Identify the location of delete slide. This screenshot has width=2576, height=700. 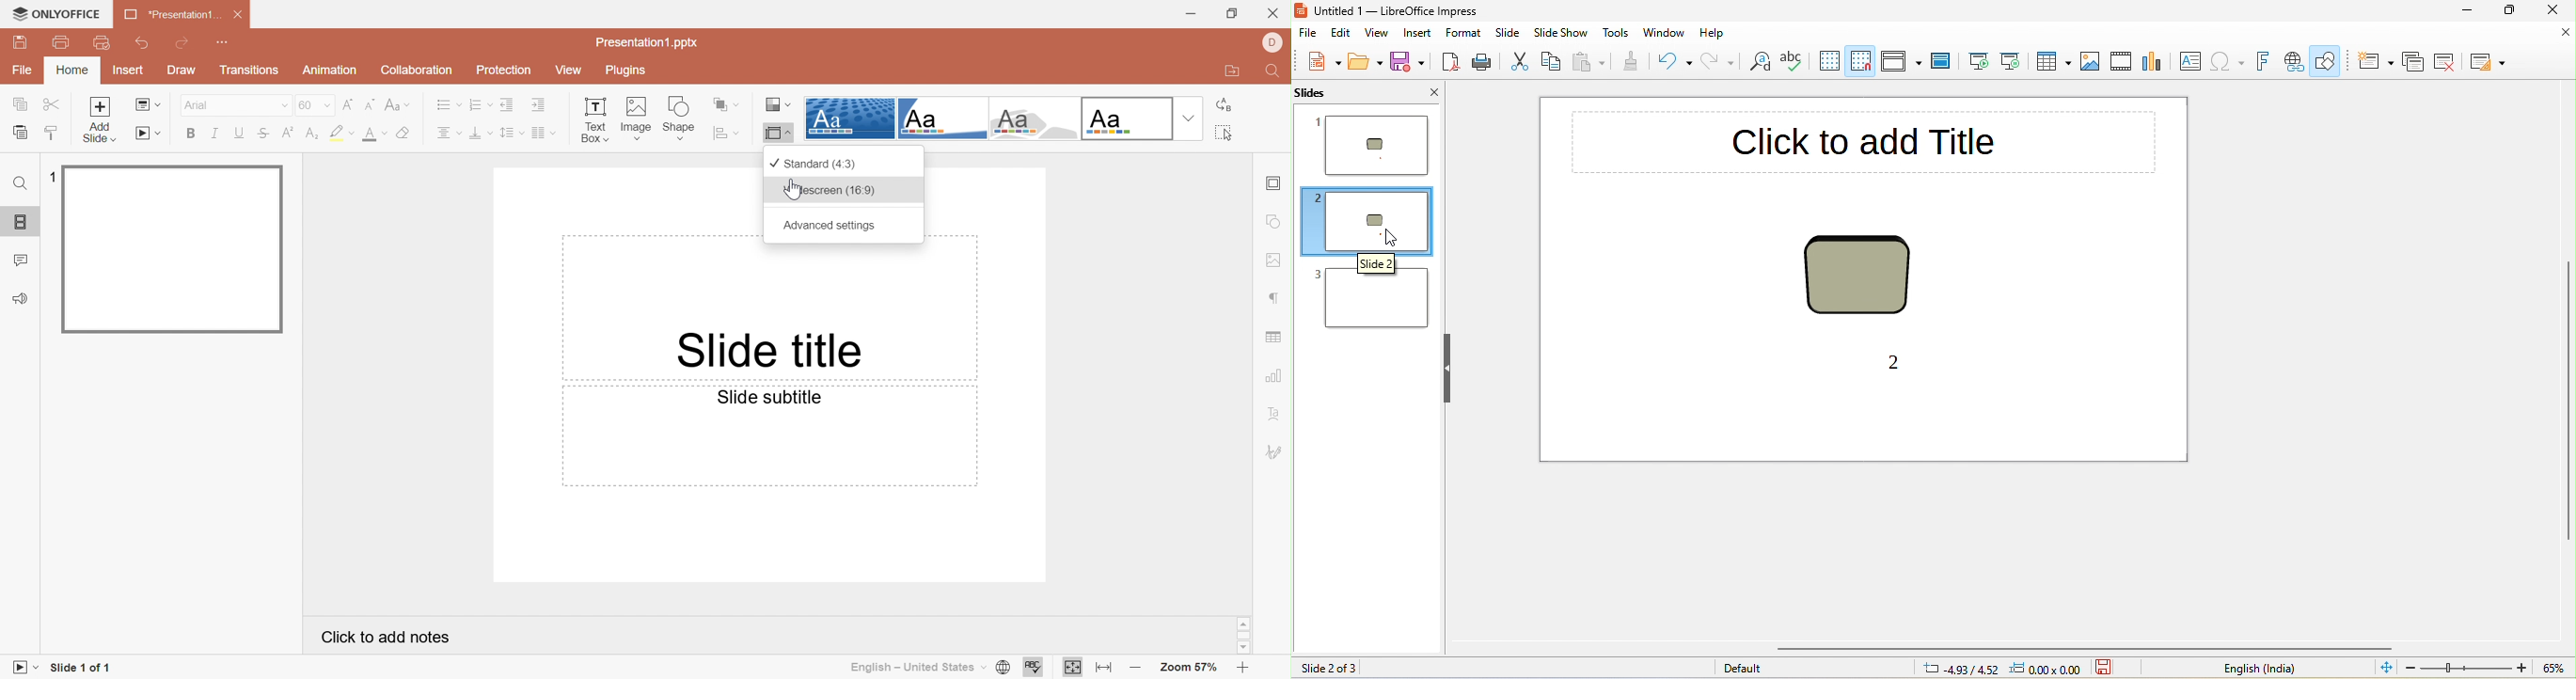
(2449, 62).